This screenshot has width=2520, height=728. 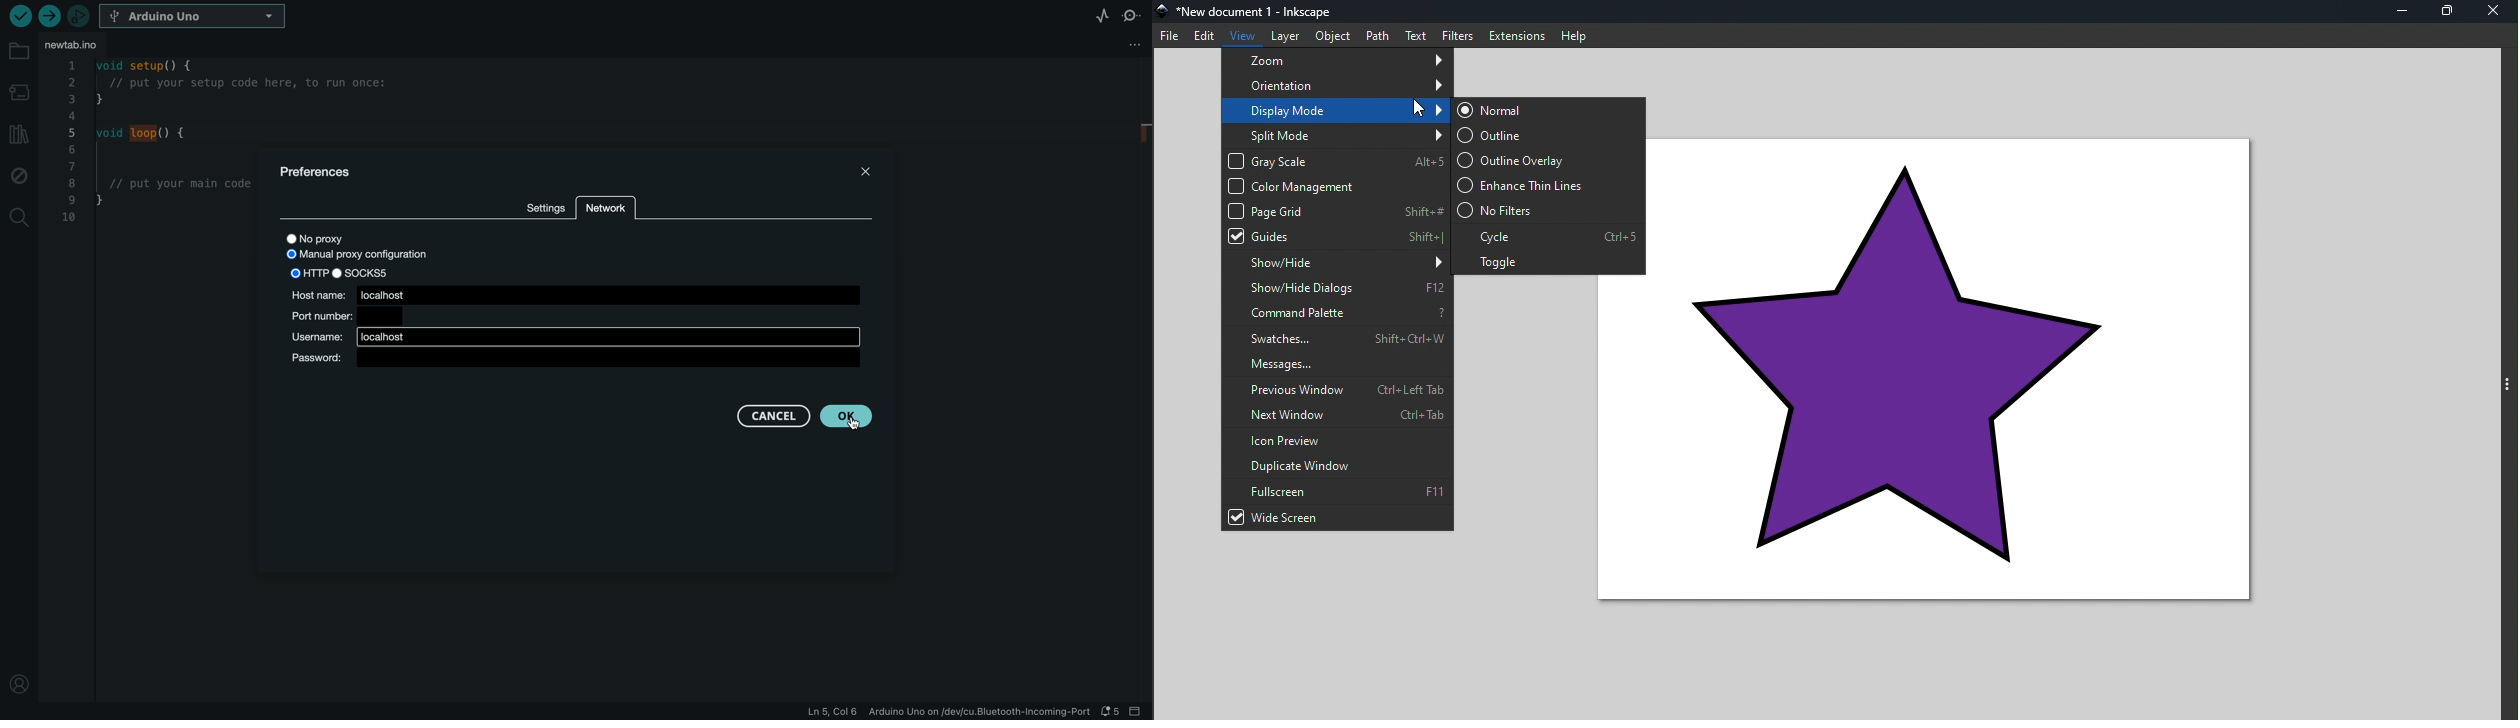 What do you see at coordinates (1340, 464) in the screenshot?
I see `Duplicate window` at bounding box center [1340, 464].